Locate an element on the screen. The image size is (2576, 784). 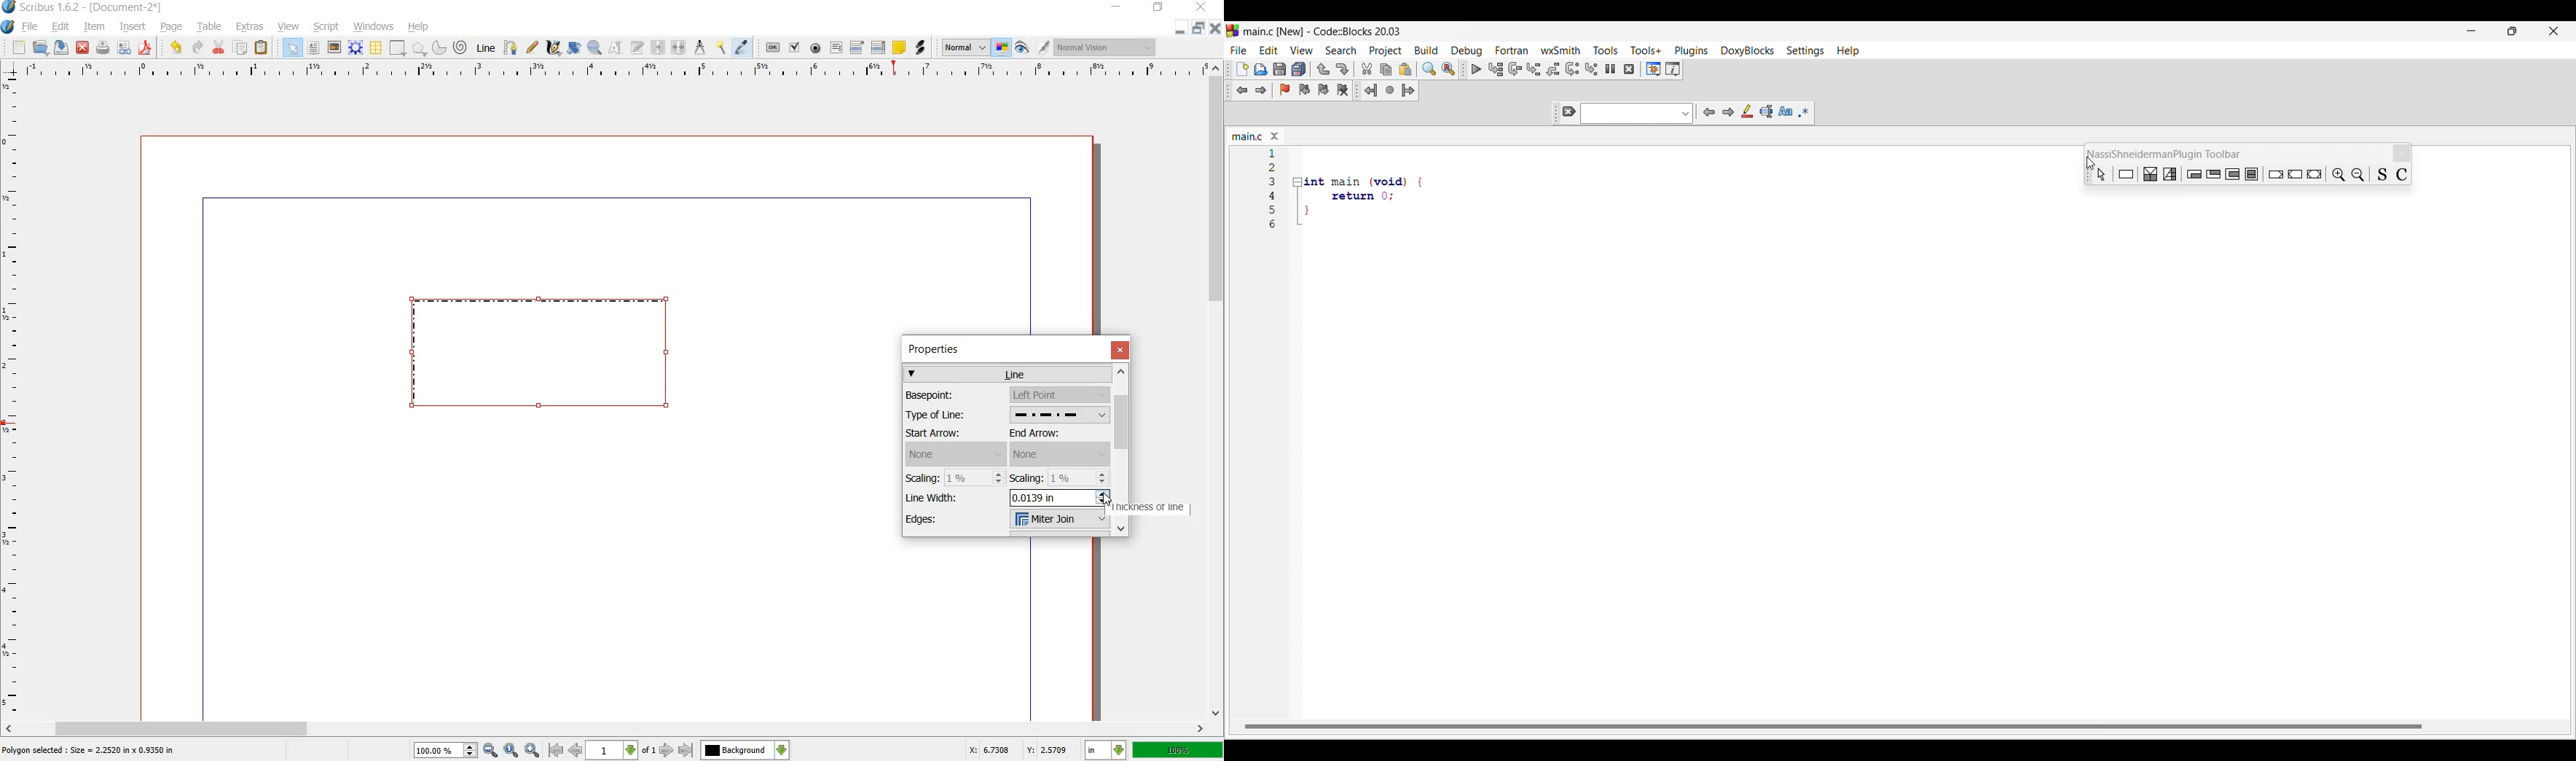
PDF RADIO BUTTON is located at coordinates (816, 48).